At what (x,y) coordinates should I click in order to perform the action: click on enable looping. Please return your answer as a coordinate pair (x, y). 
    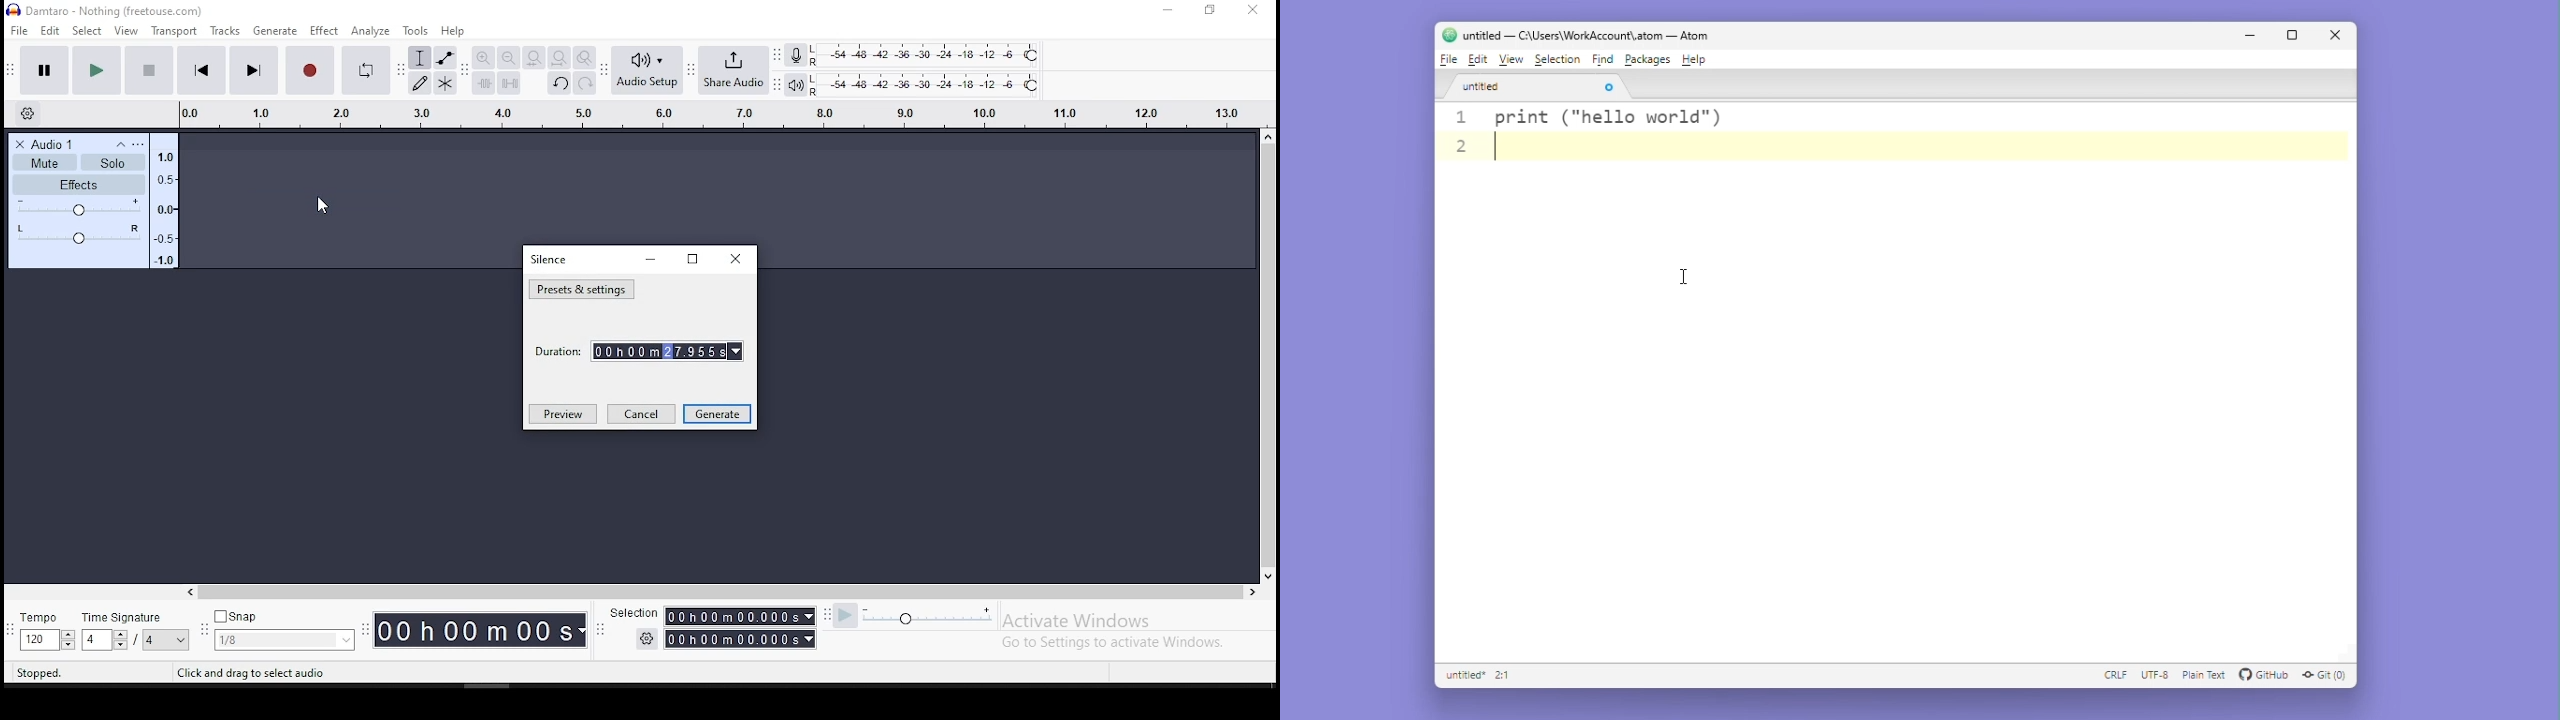
    Looking at the image, I should click on (367, 70).